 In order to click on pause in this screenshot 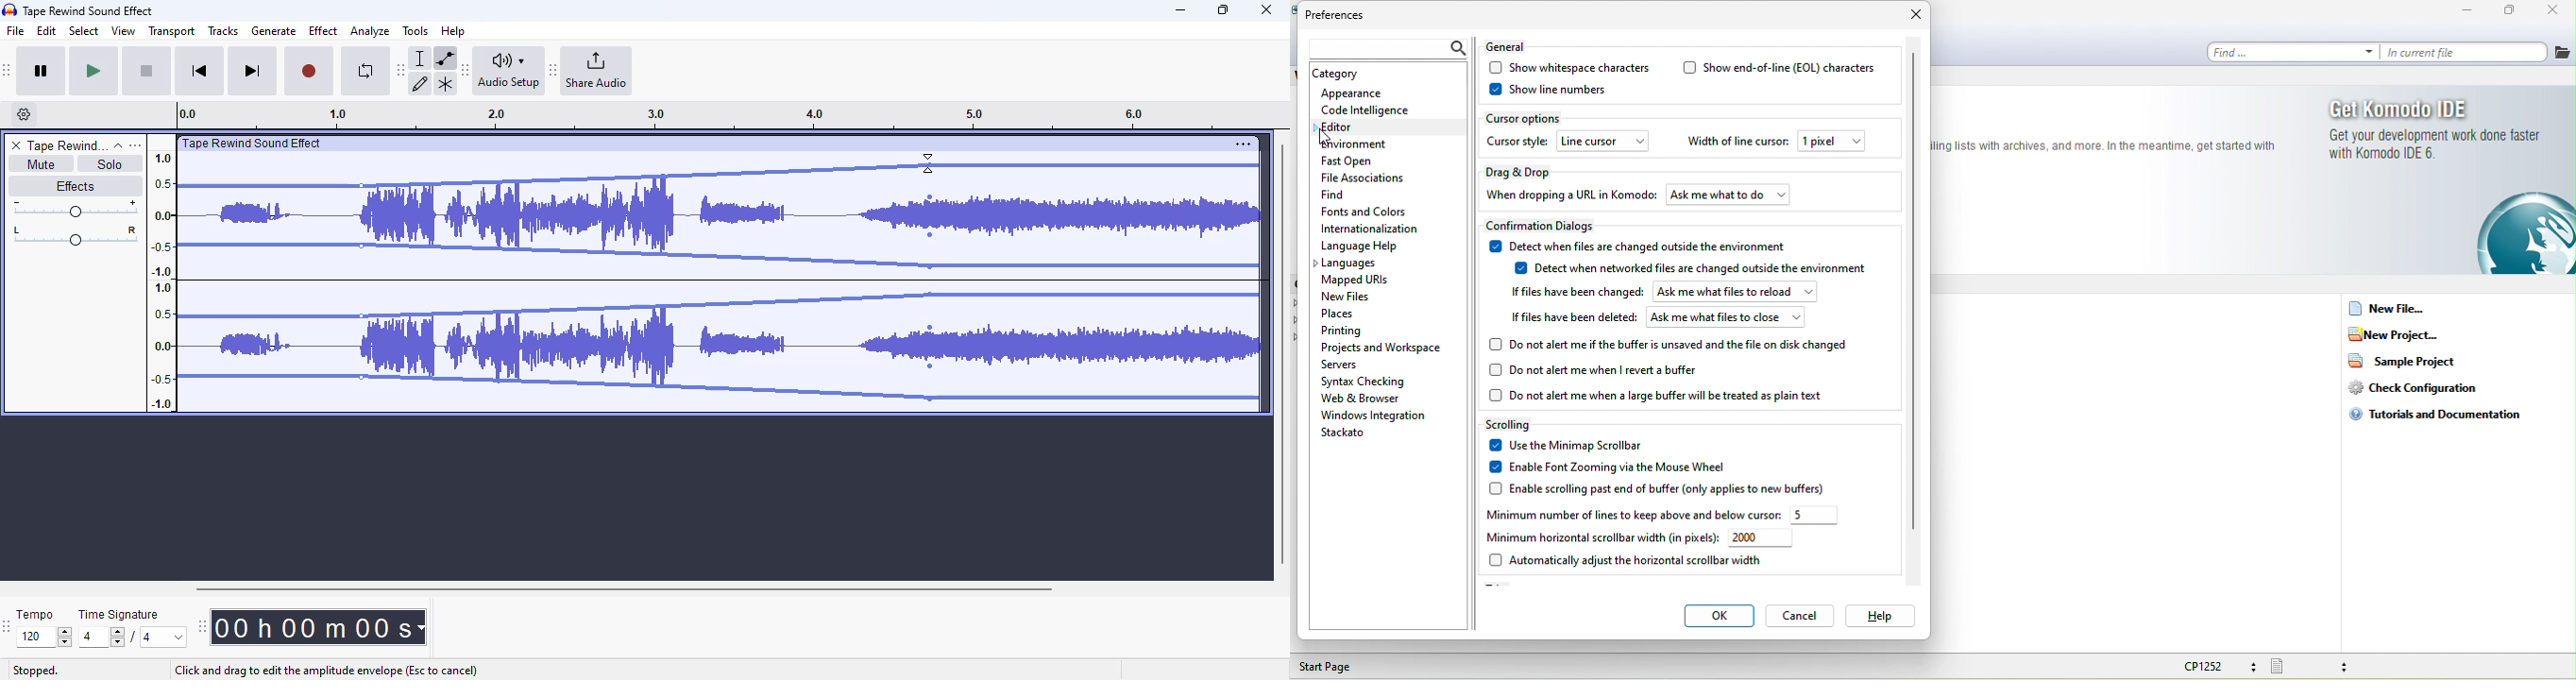, I will do `click(42, 72)`.